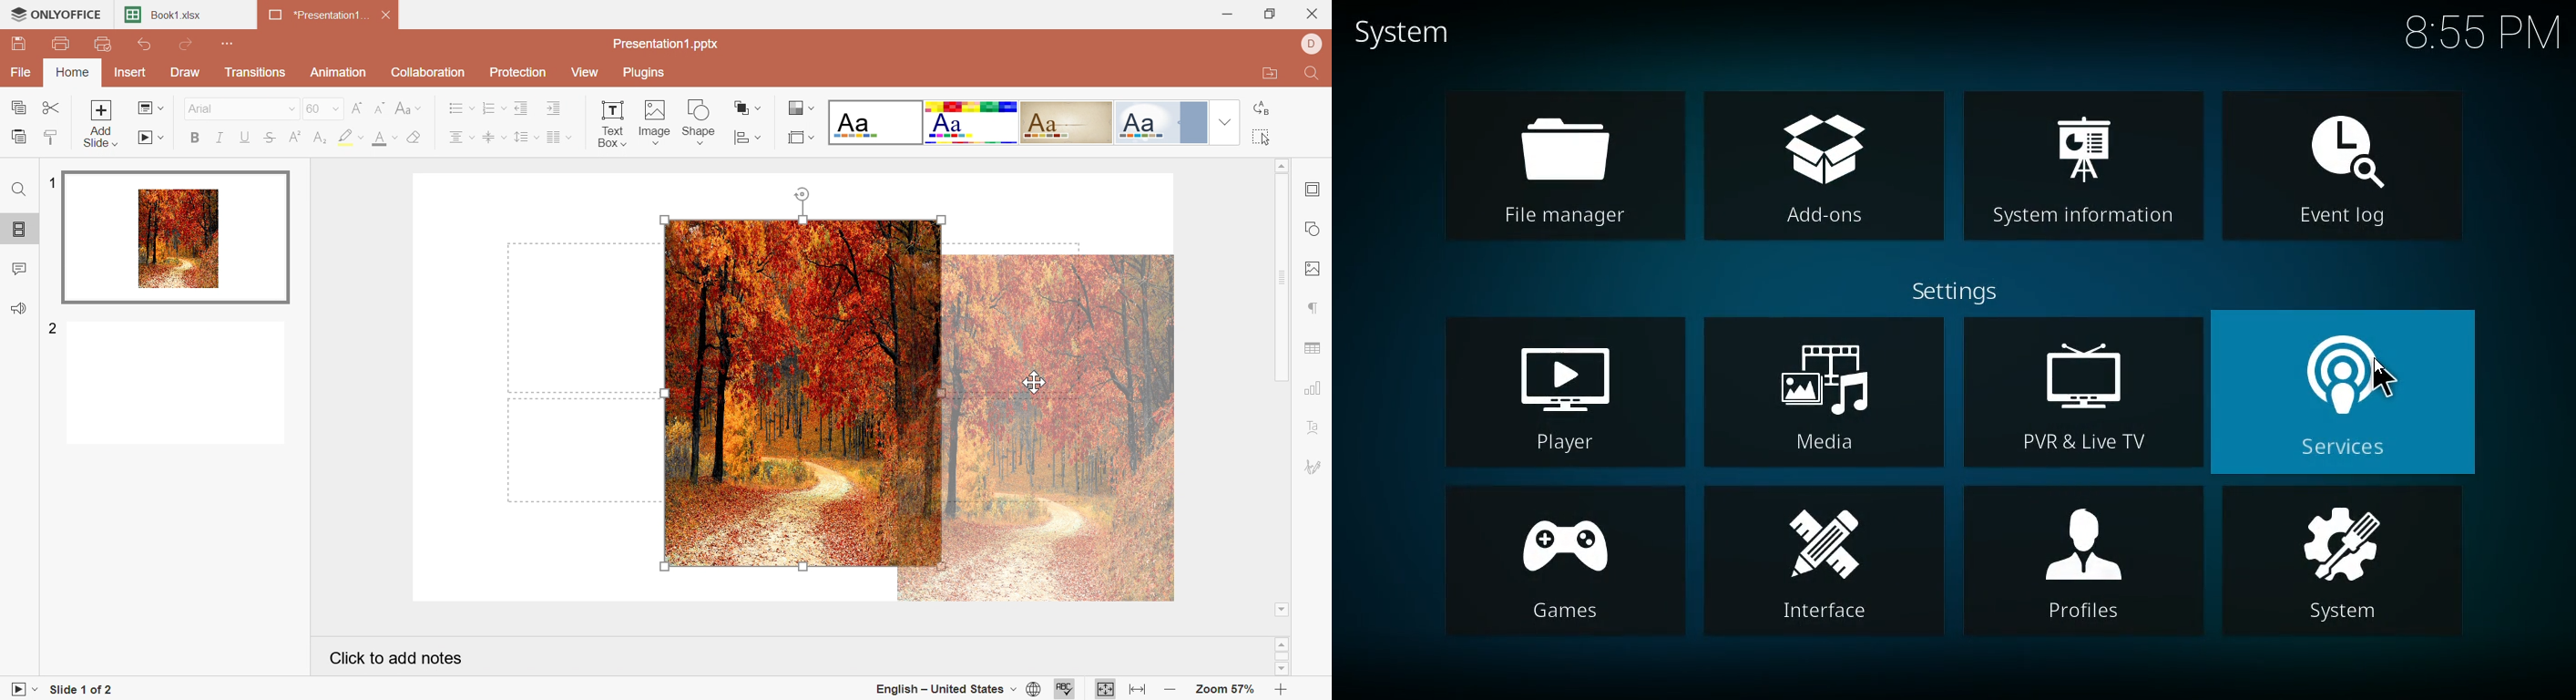 Image resolution: width=2576 pixels, height=700 pixels. Describe the element at coordinates (524, 109) in the screenshot. I see `Decrease Indent` at that location.